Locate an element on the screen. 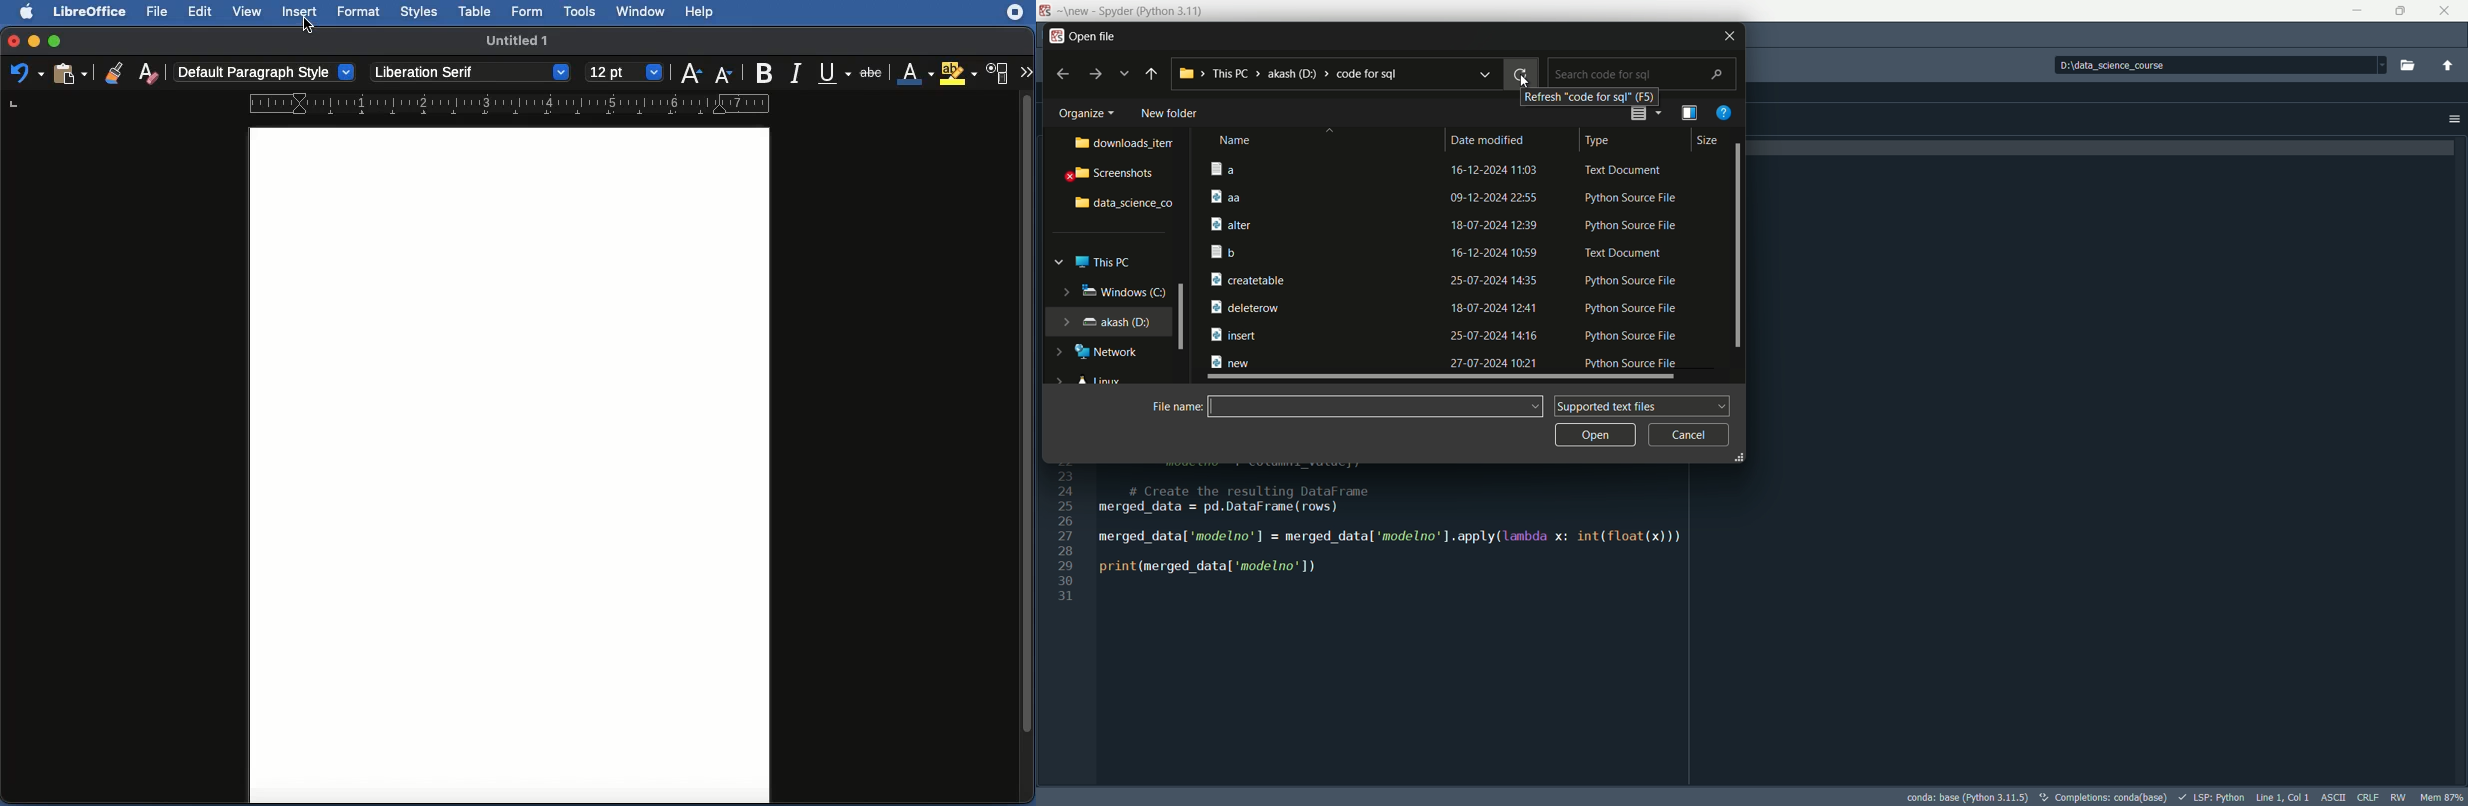  Decrease size is located at coordinates (726, 71).